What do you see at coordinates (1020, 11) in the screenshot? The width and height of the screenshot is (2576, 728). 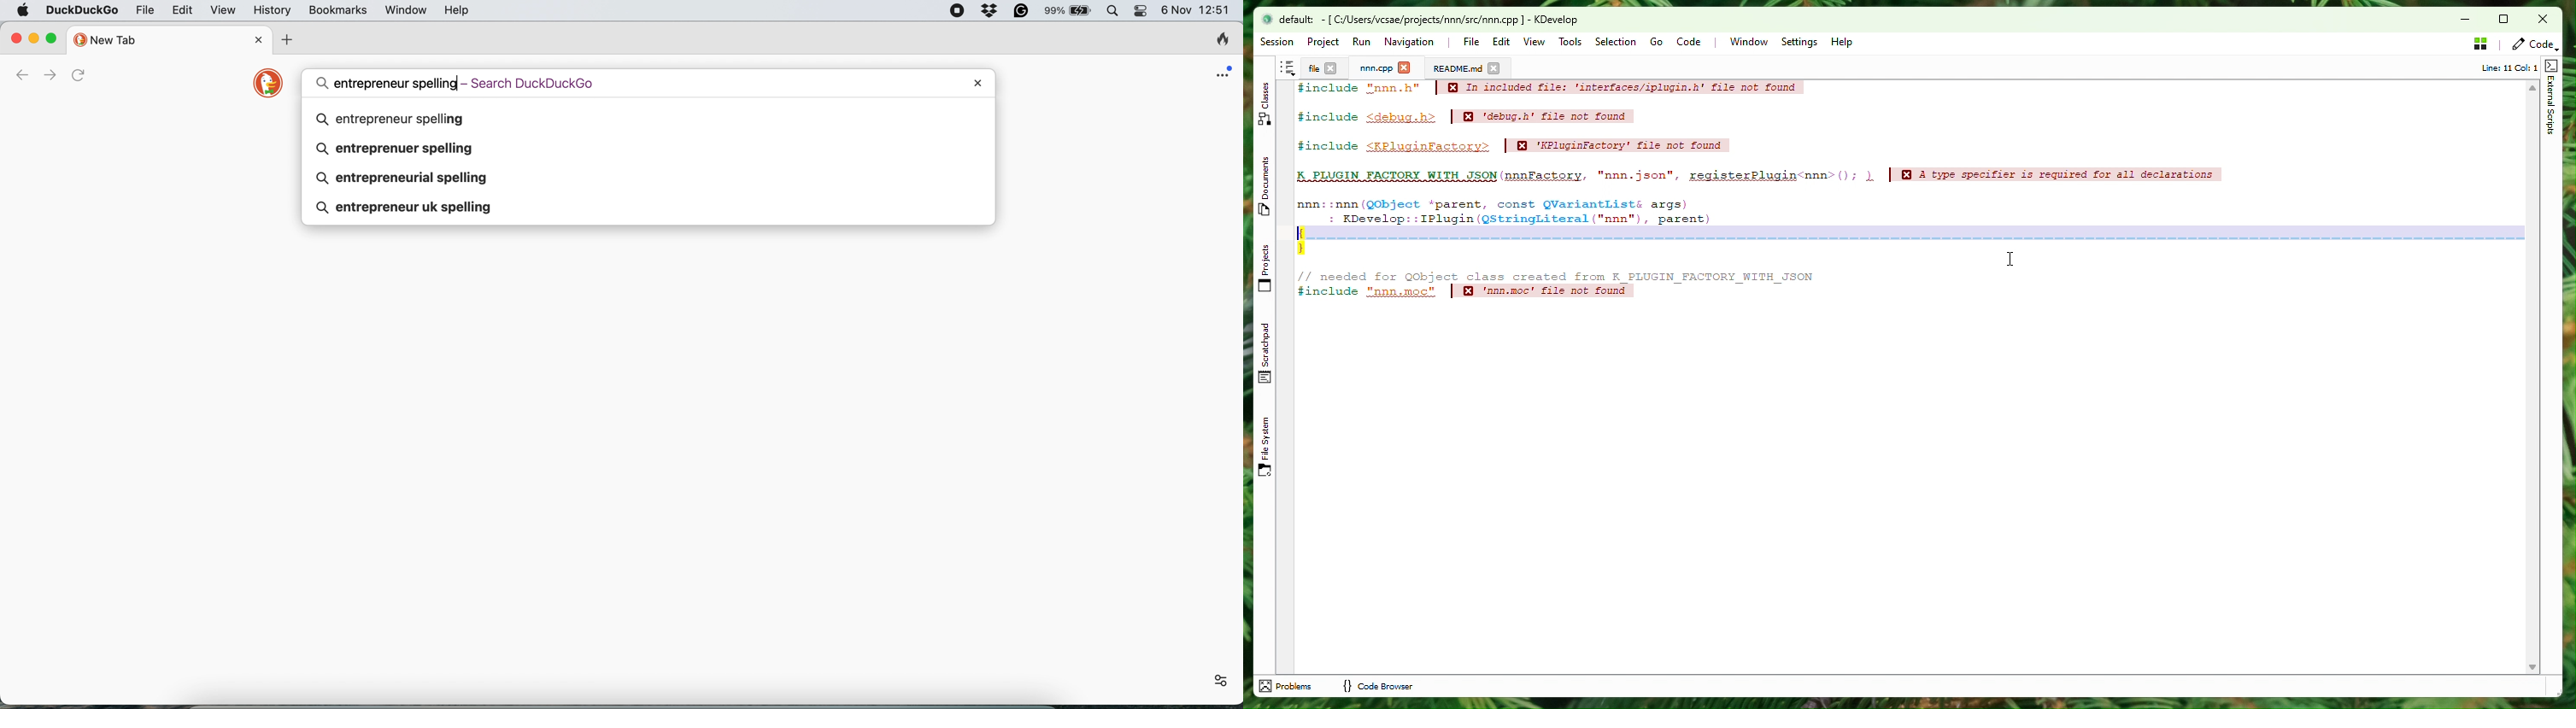 I see `grammarly` at bounding box center [1020, 11].